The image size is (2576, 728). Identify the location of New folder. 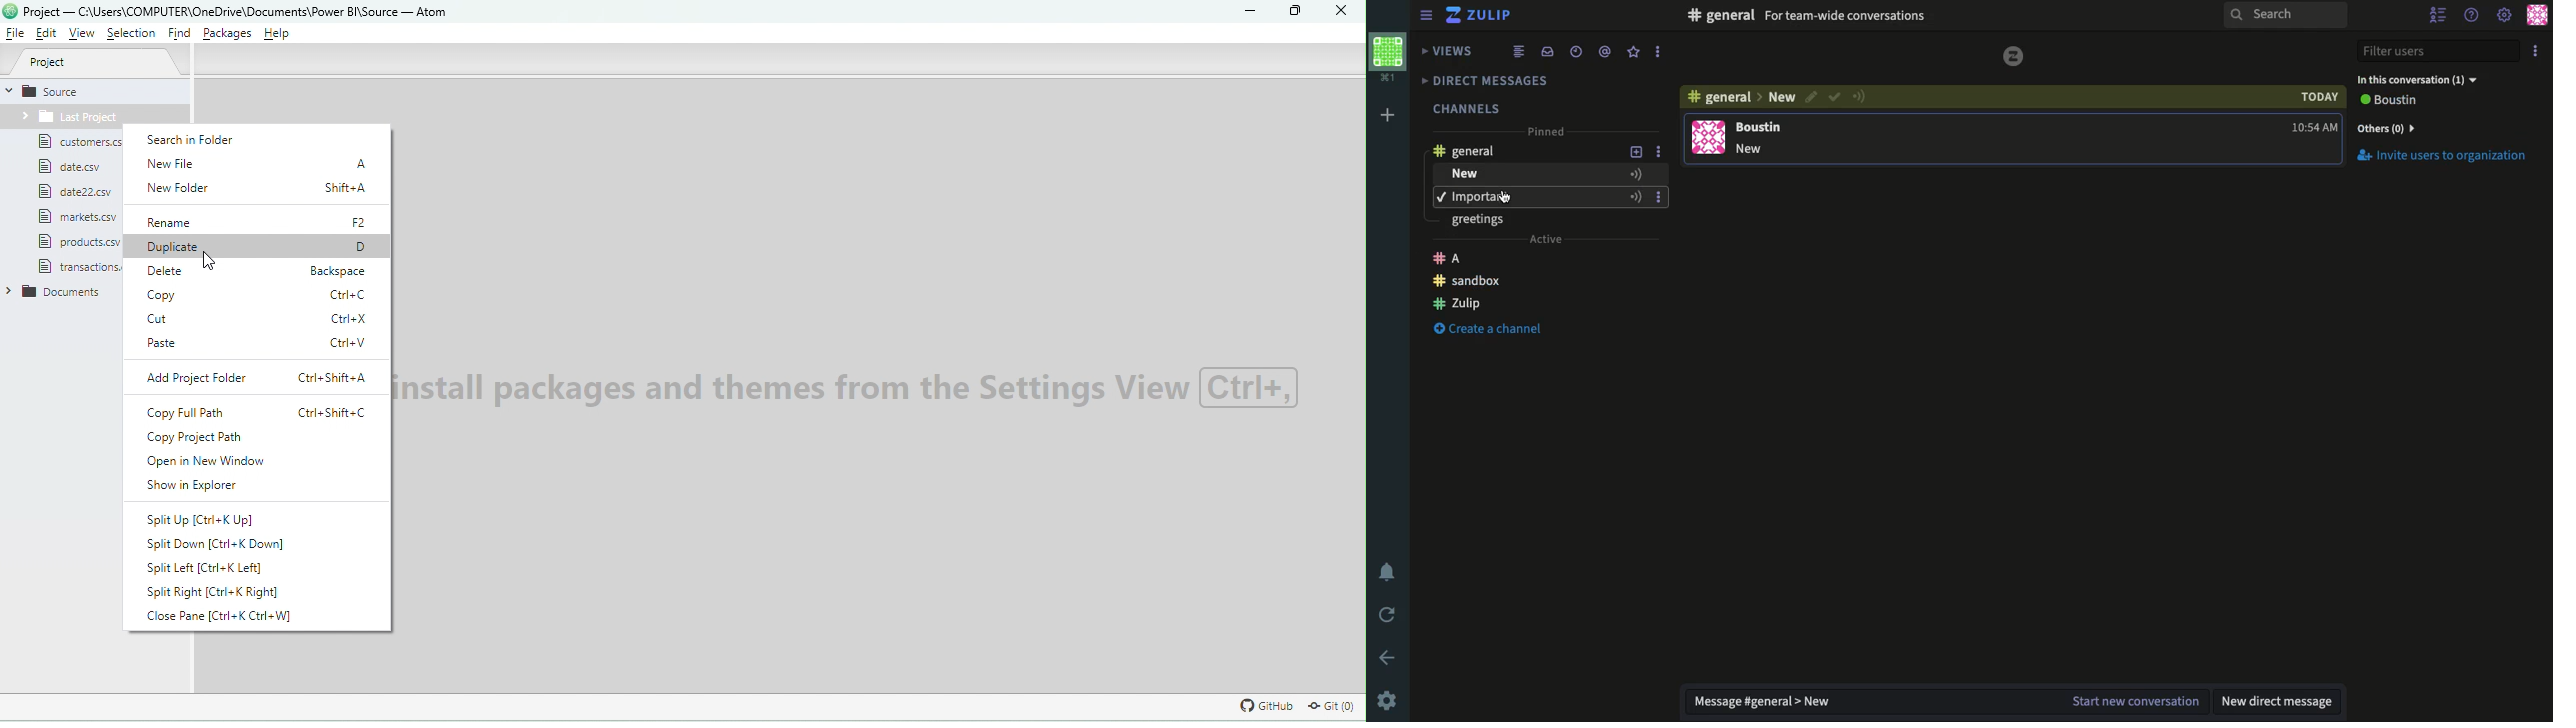
(263, 190).